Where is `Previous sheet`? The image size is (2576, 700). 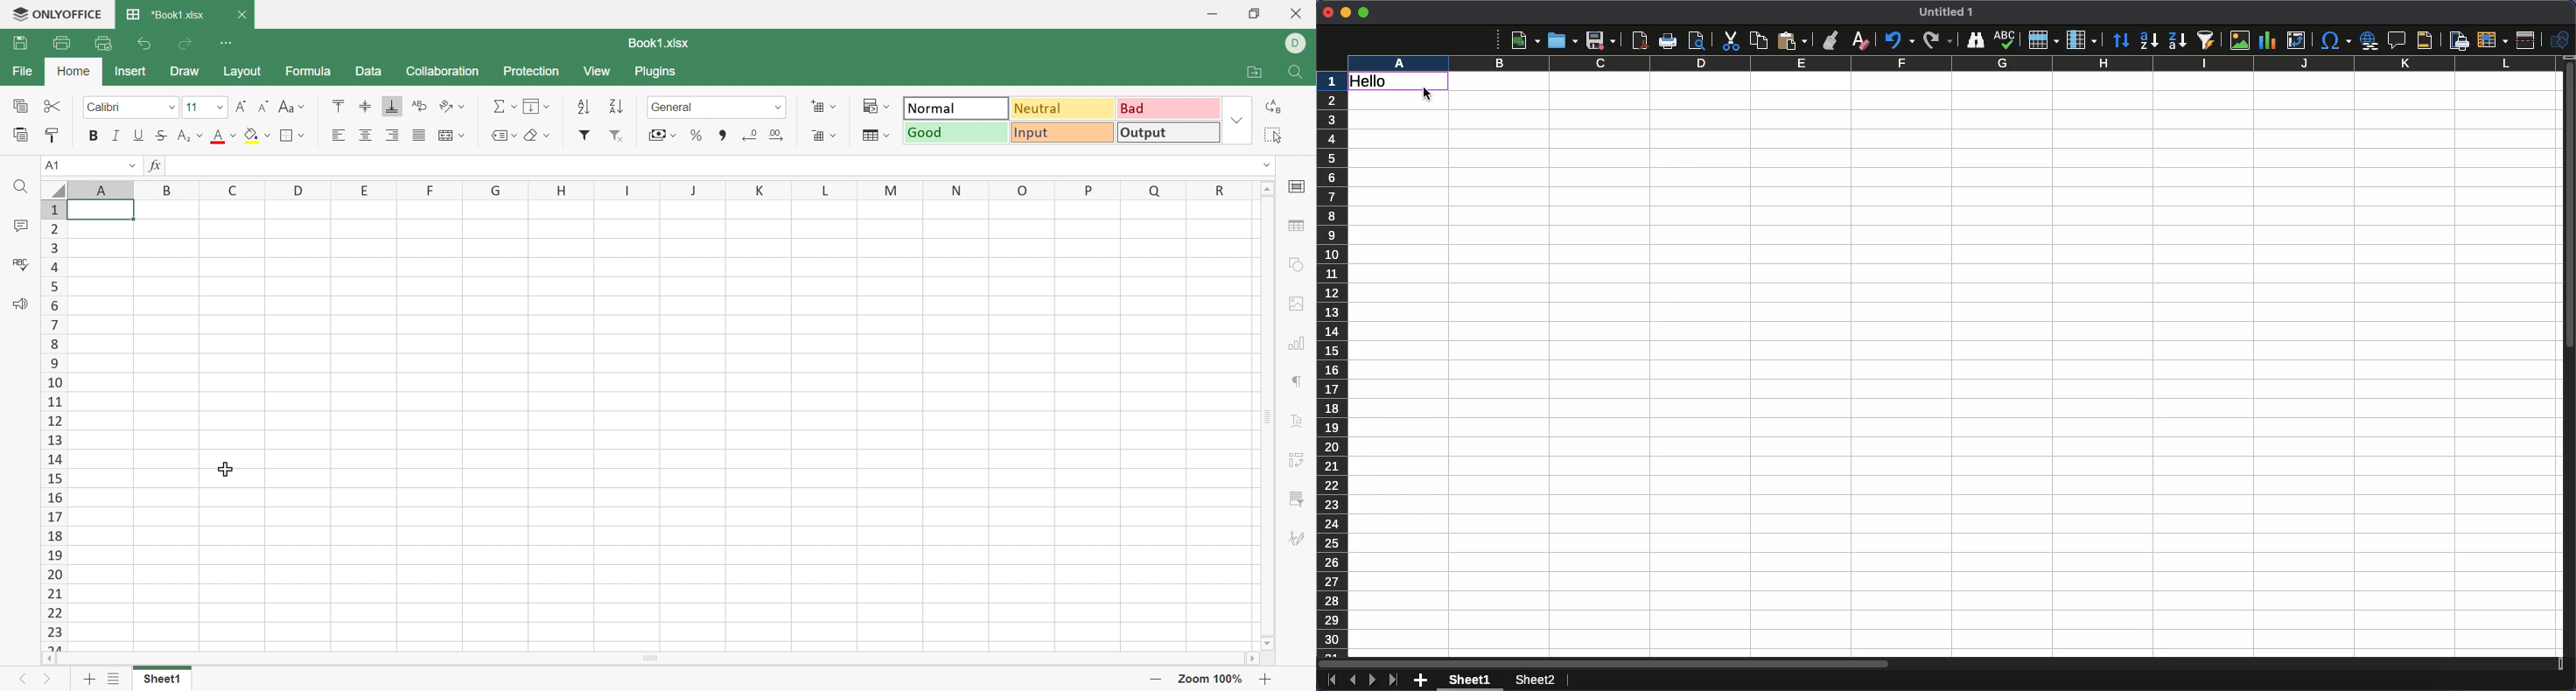
Previous sheet is located at coordinates (1352, 680).